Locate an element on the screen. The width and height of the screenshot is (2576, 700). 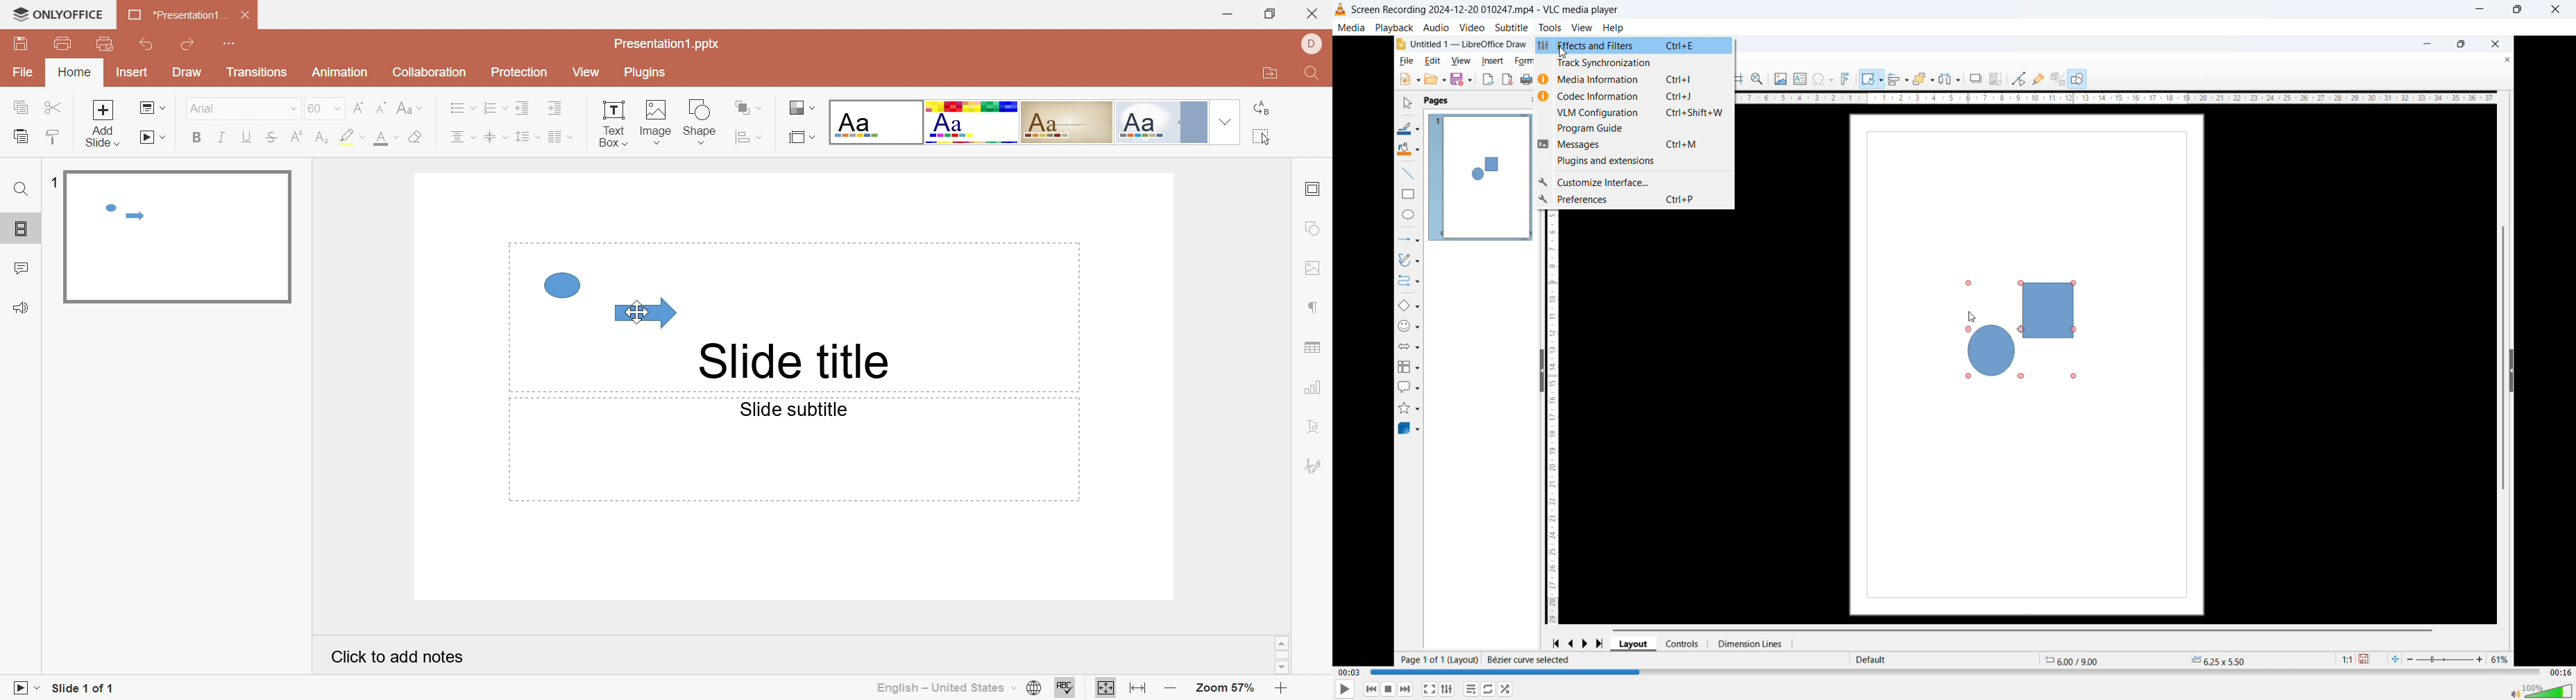
Quick Print is located at coordinates (103, 44).